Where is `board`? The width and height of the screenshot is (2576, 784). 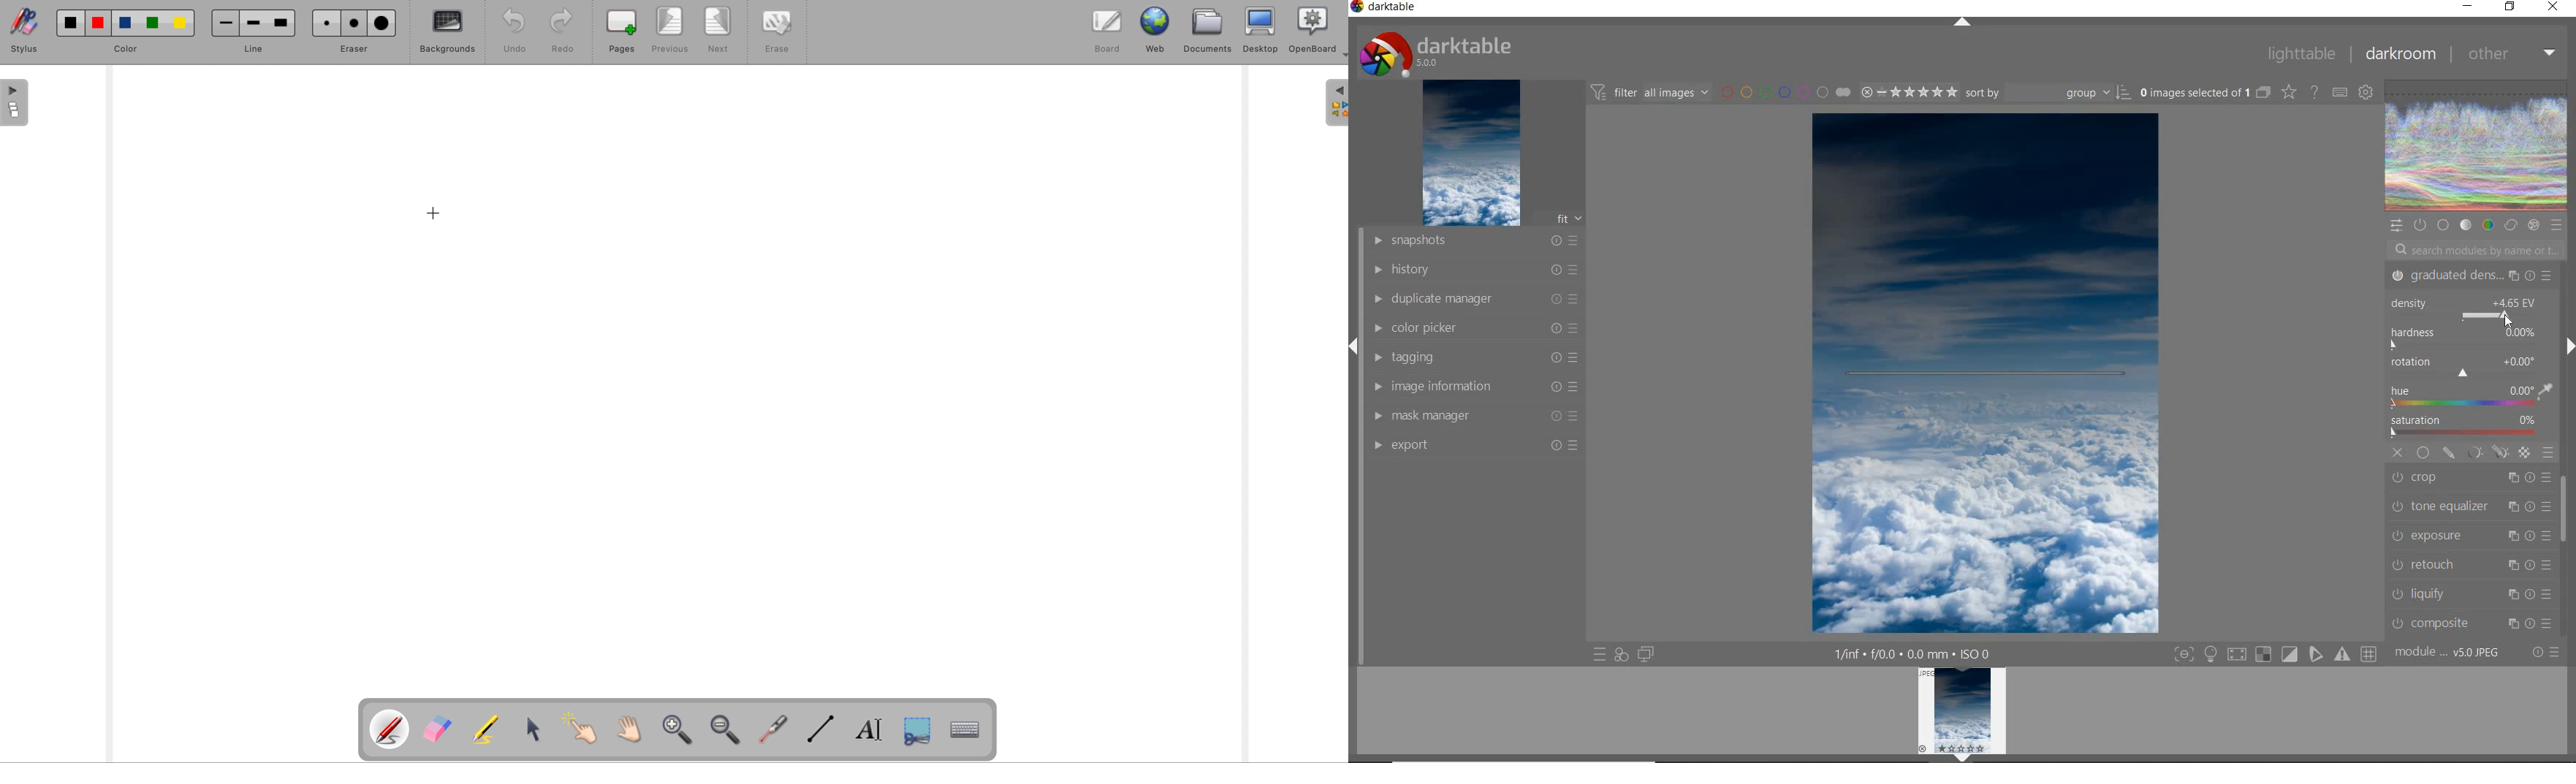 board is located at coordinates (1104, 34).